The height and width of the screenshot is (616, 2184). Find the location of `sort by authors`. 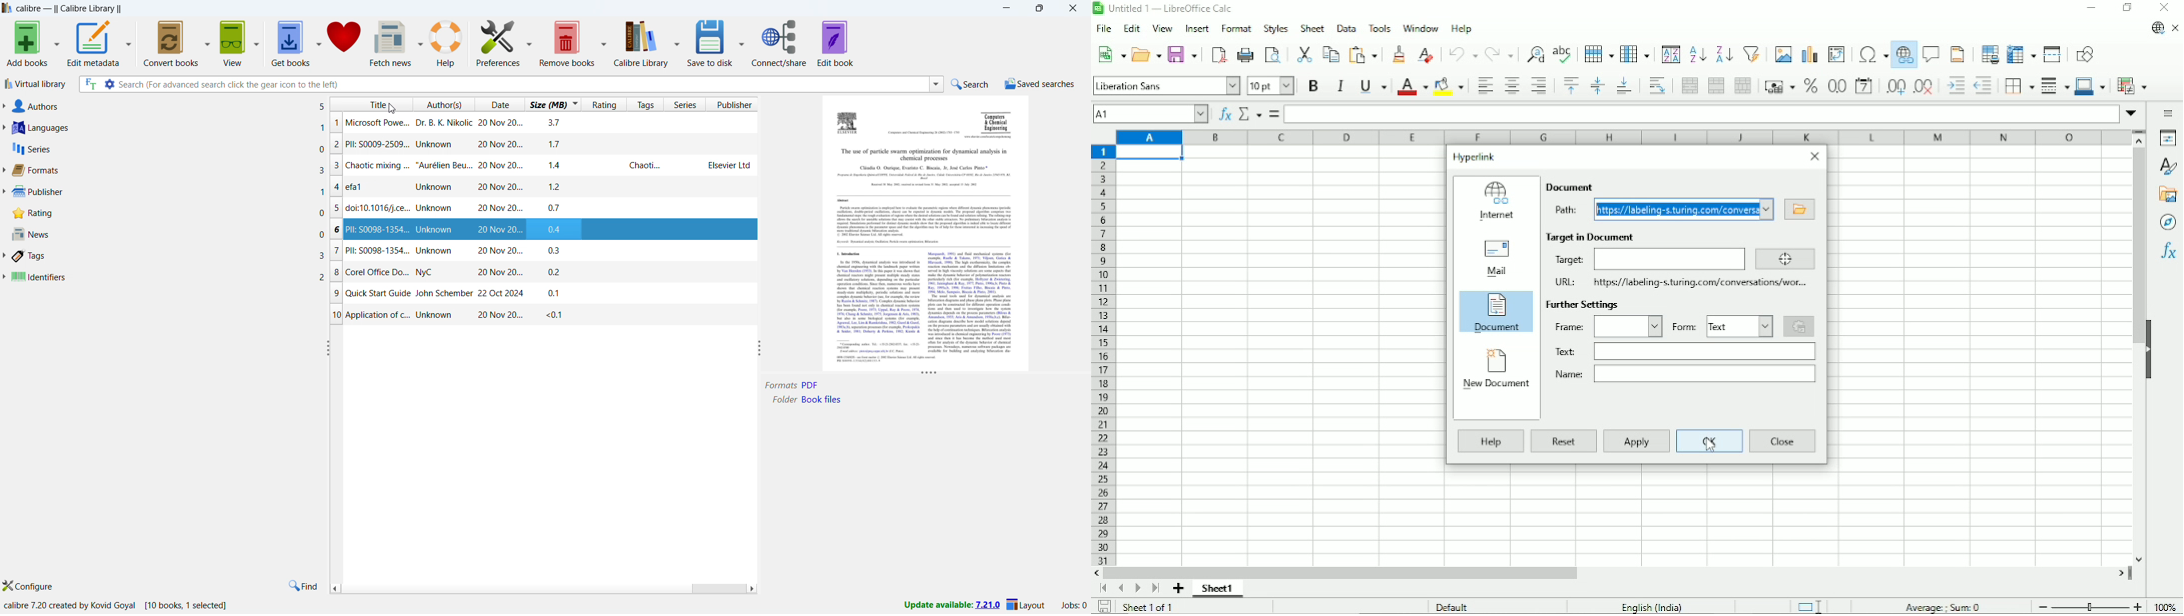

sort by authors is located at coordinates (445, 103).